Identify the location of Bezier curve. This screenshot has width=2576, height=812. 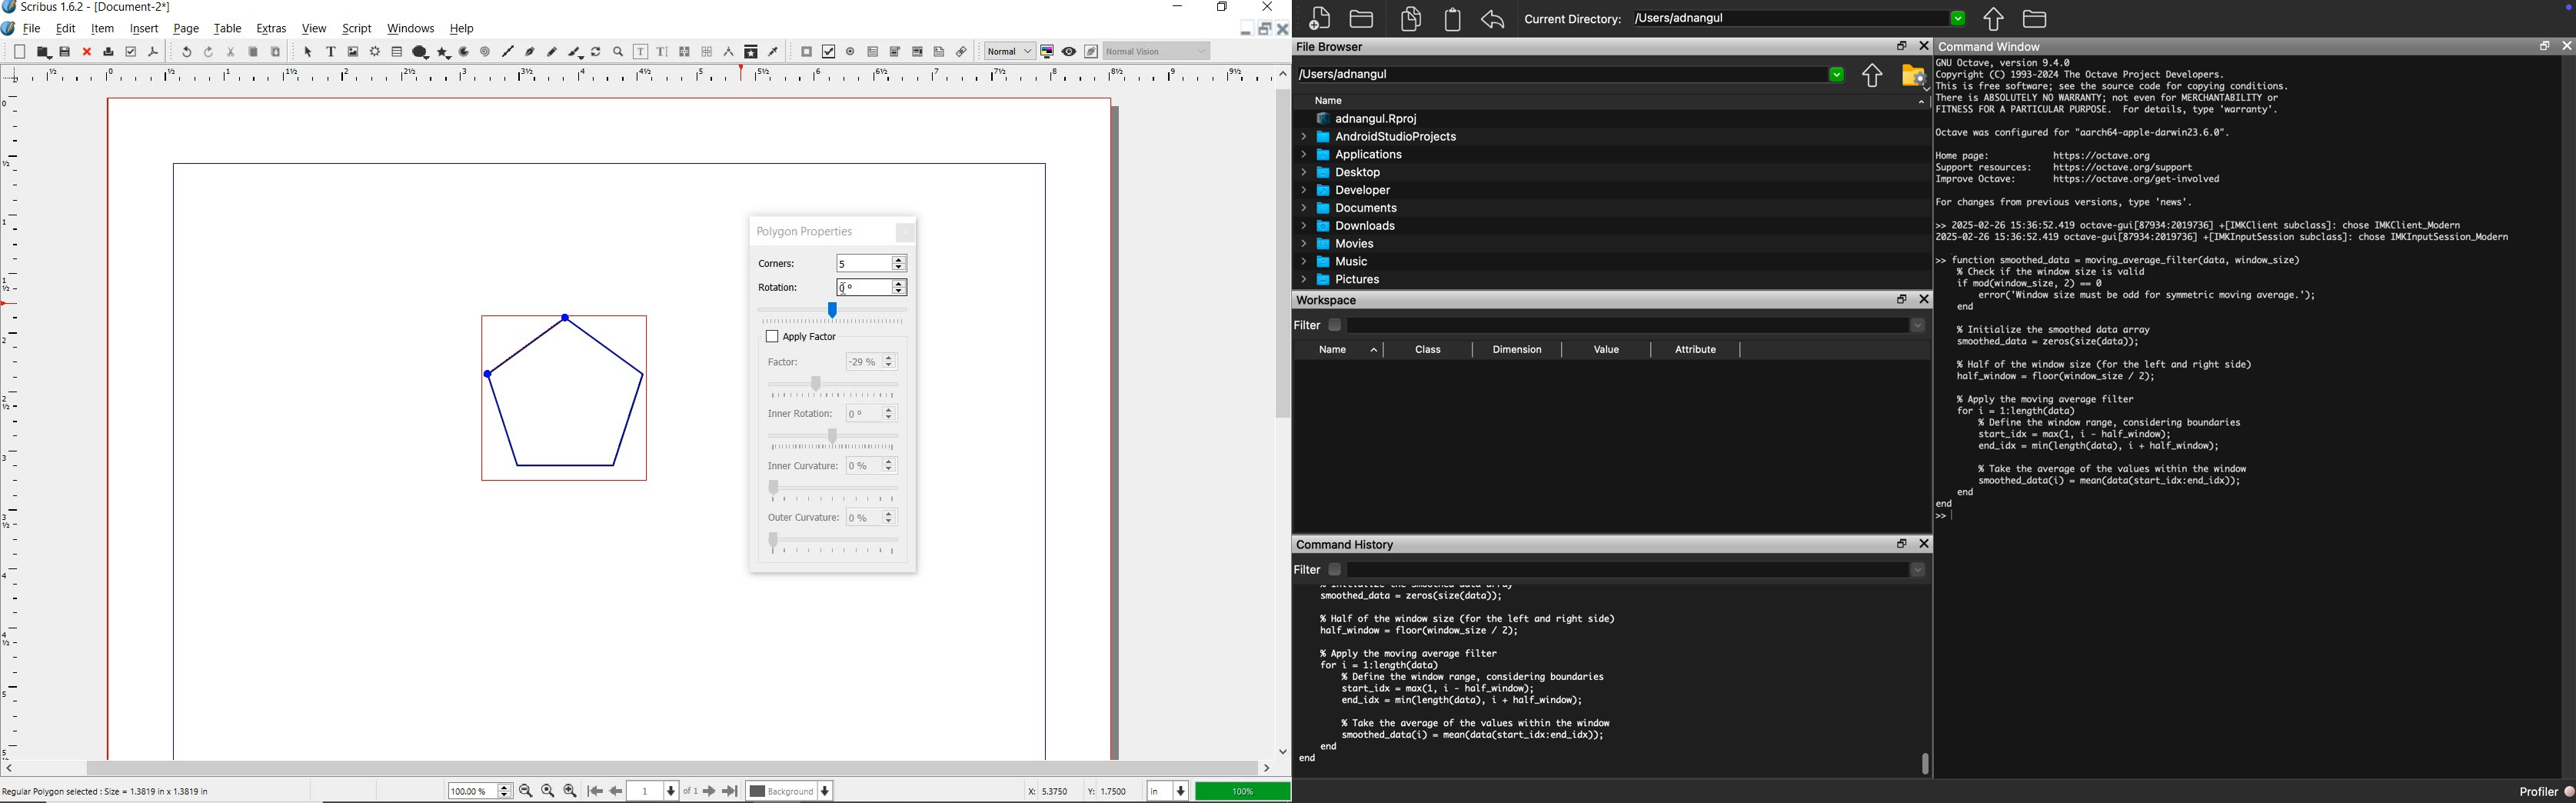
(528, 52).